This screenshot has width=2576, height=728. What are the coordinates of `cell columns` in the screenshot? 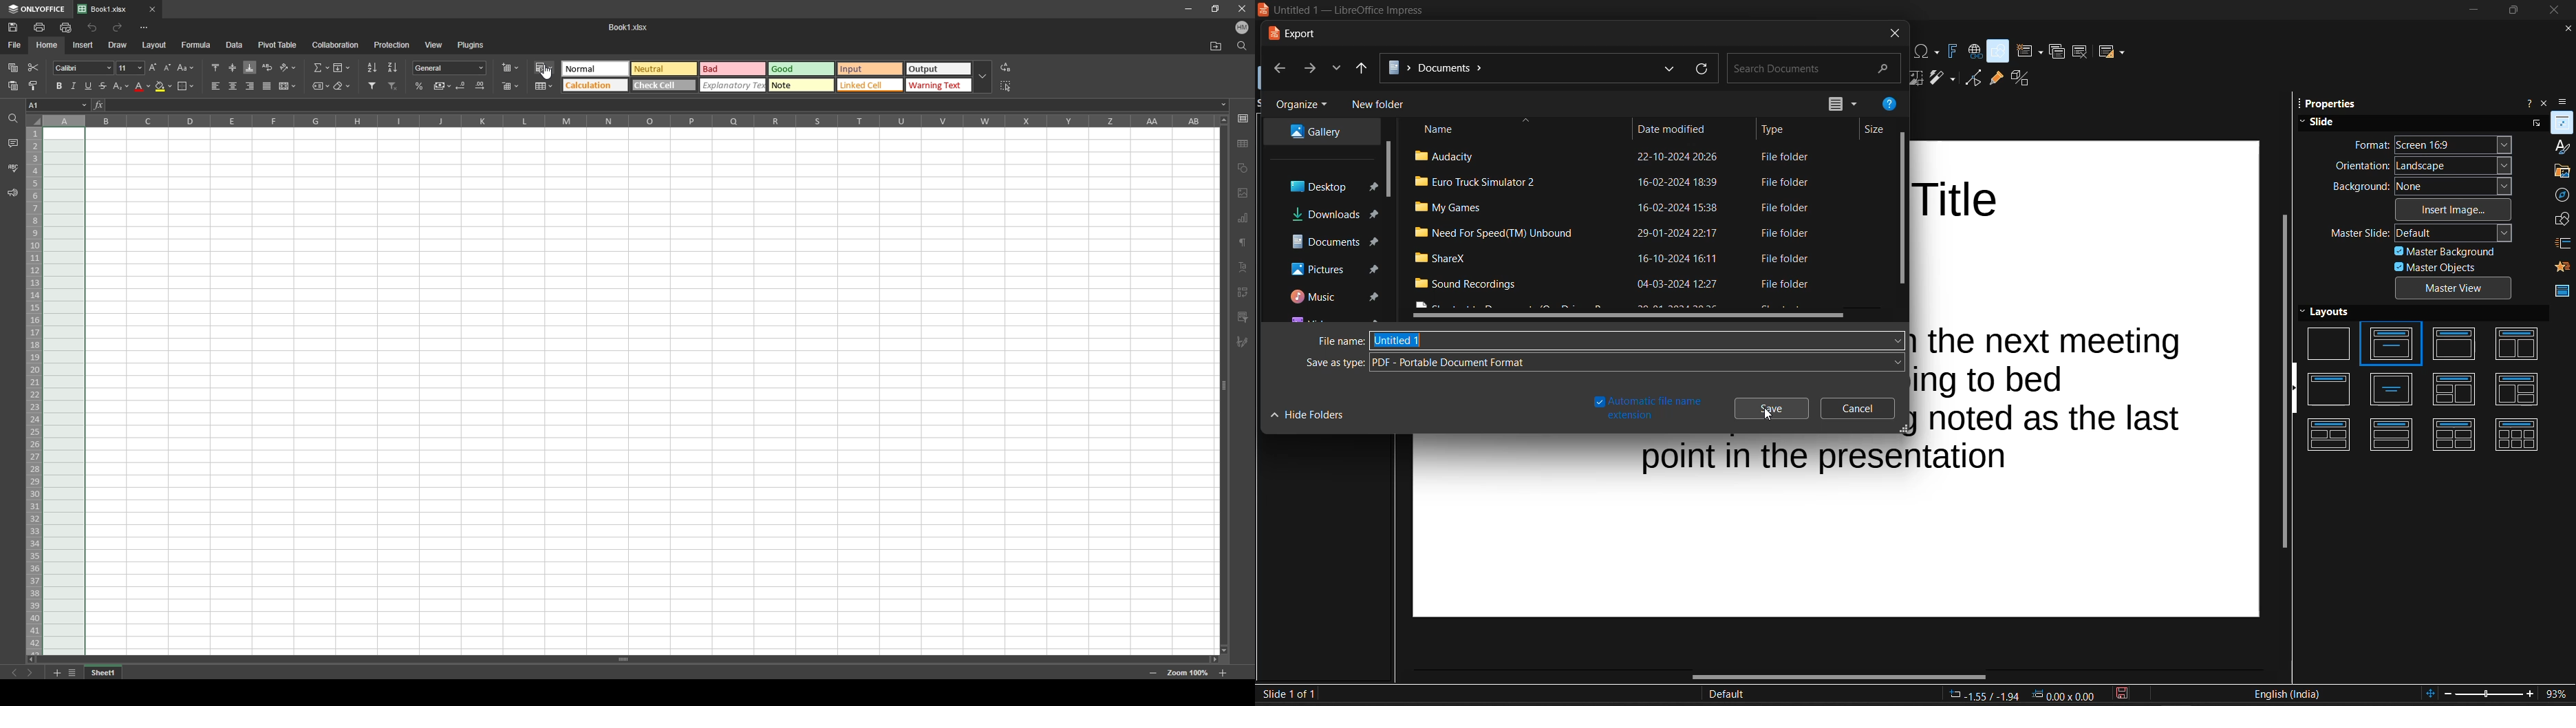 It's located at (627, 120).